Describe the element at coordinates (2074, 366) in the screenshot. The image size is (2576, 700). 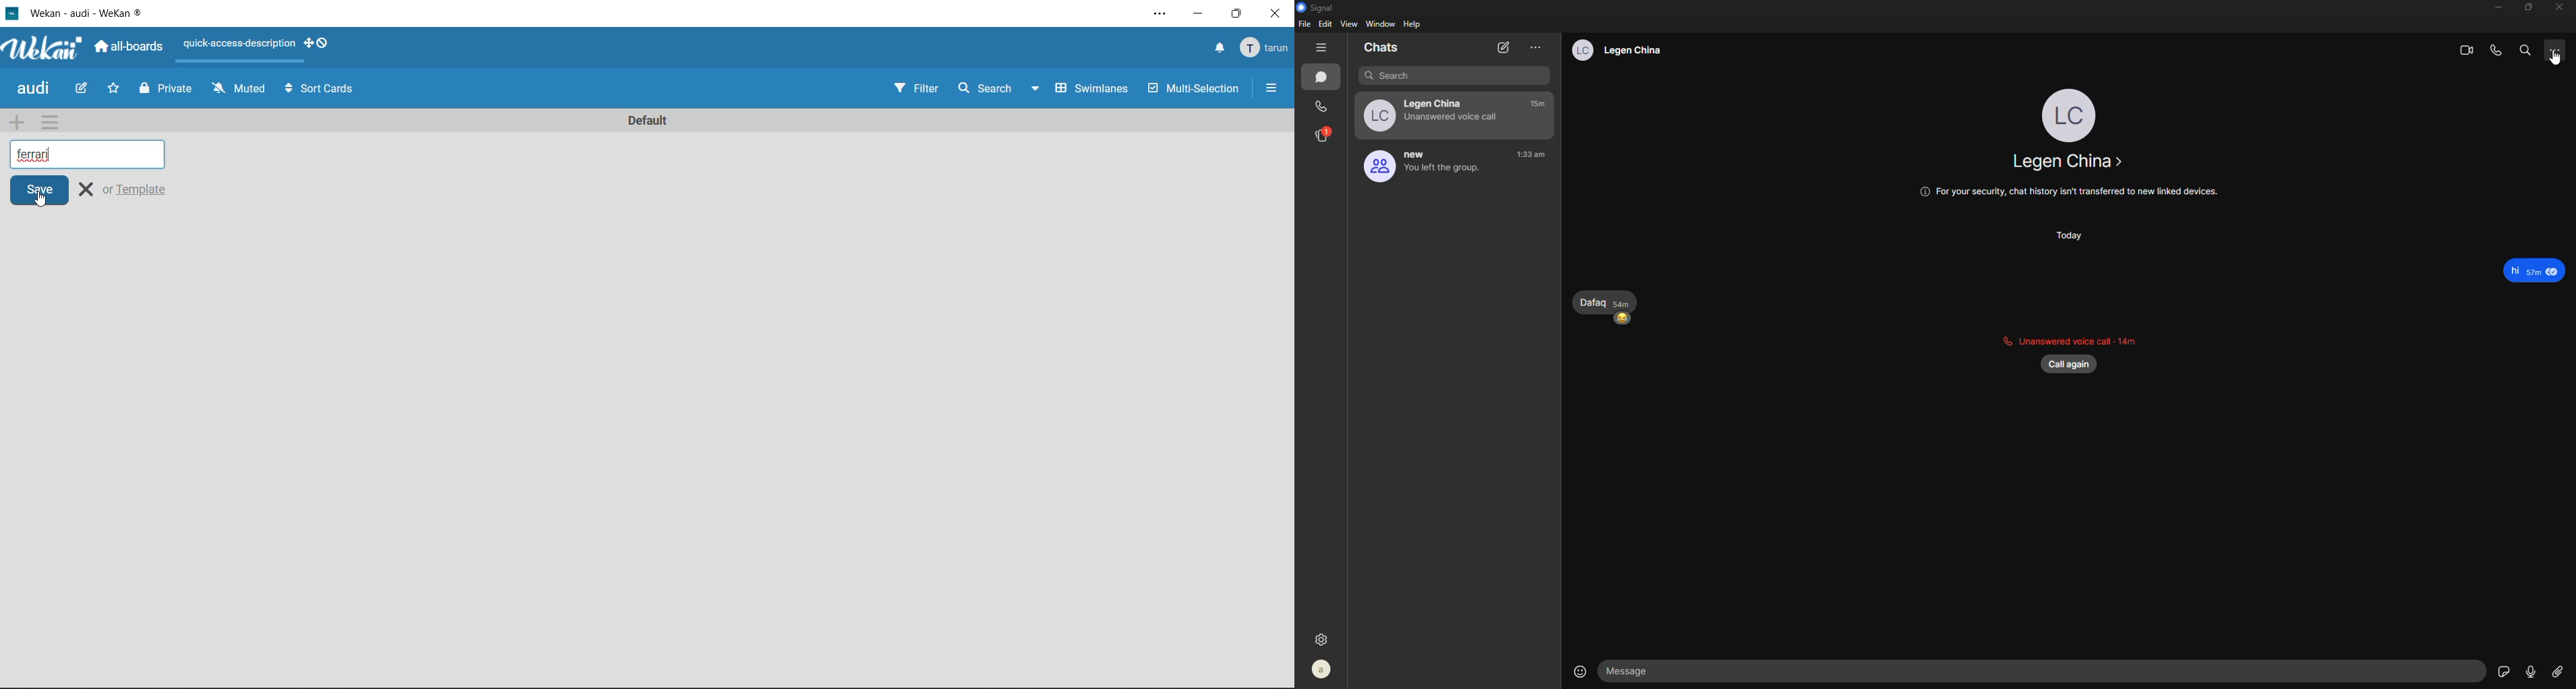
I see `call again` at that location.